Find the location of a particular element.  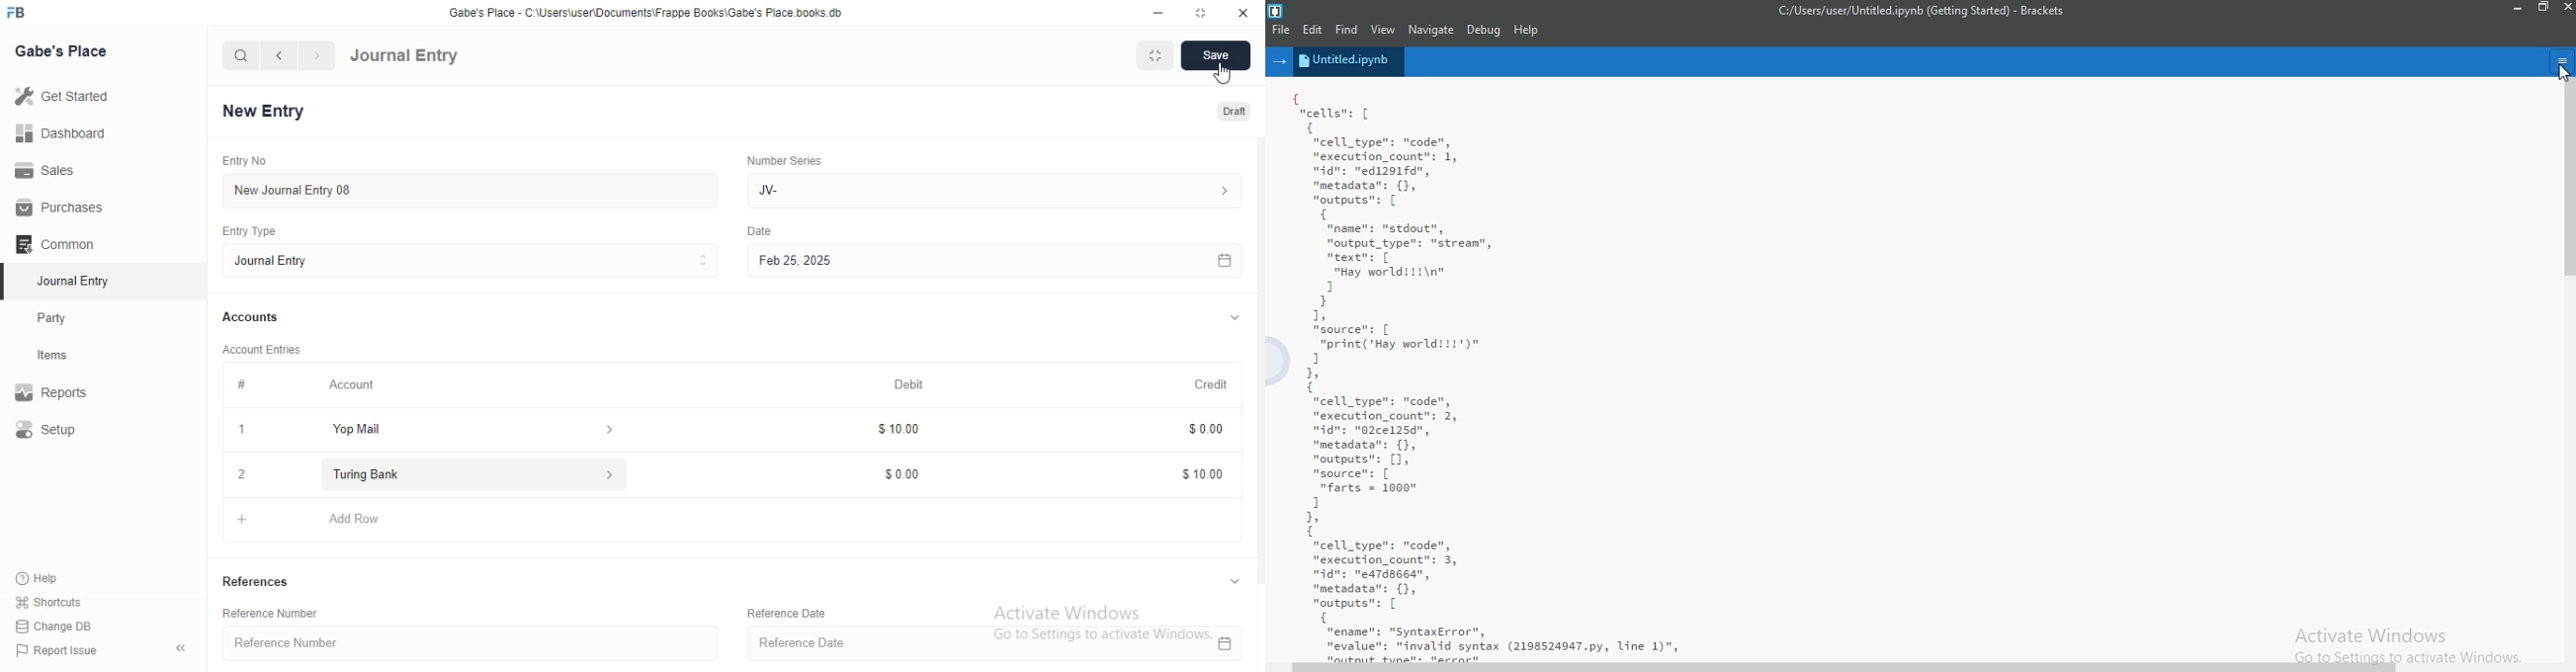

Debit is located at coordinates (908, 383).